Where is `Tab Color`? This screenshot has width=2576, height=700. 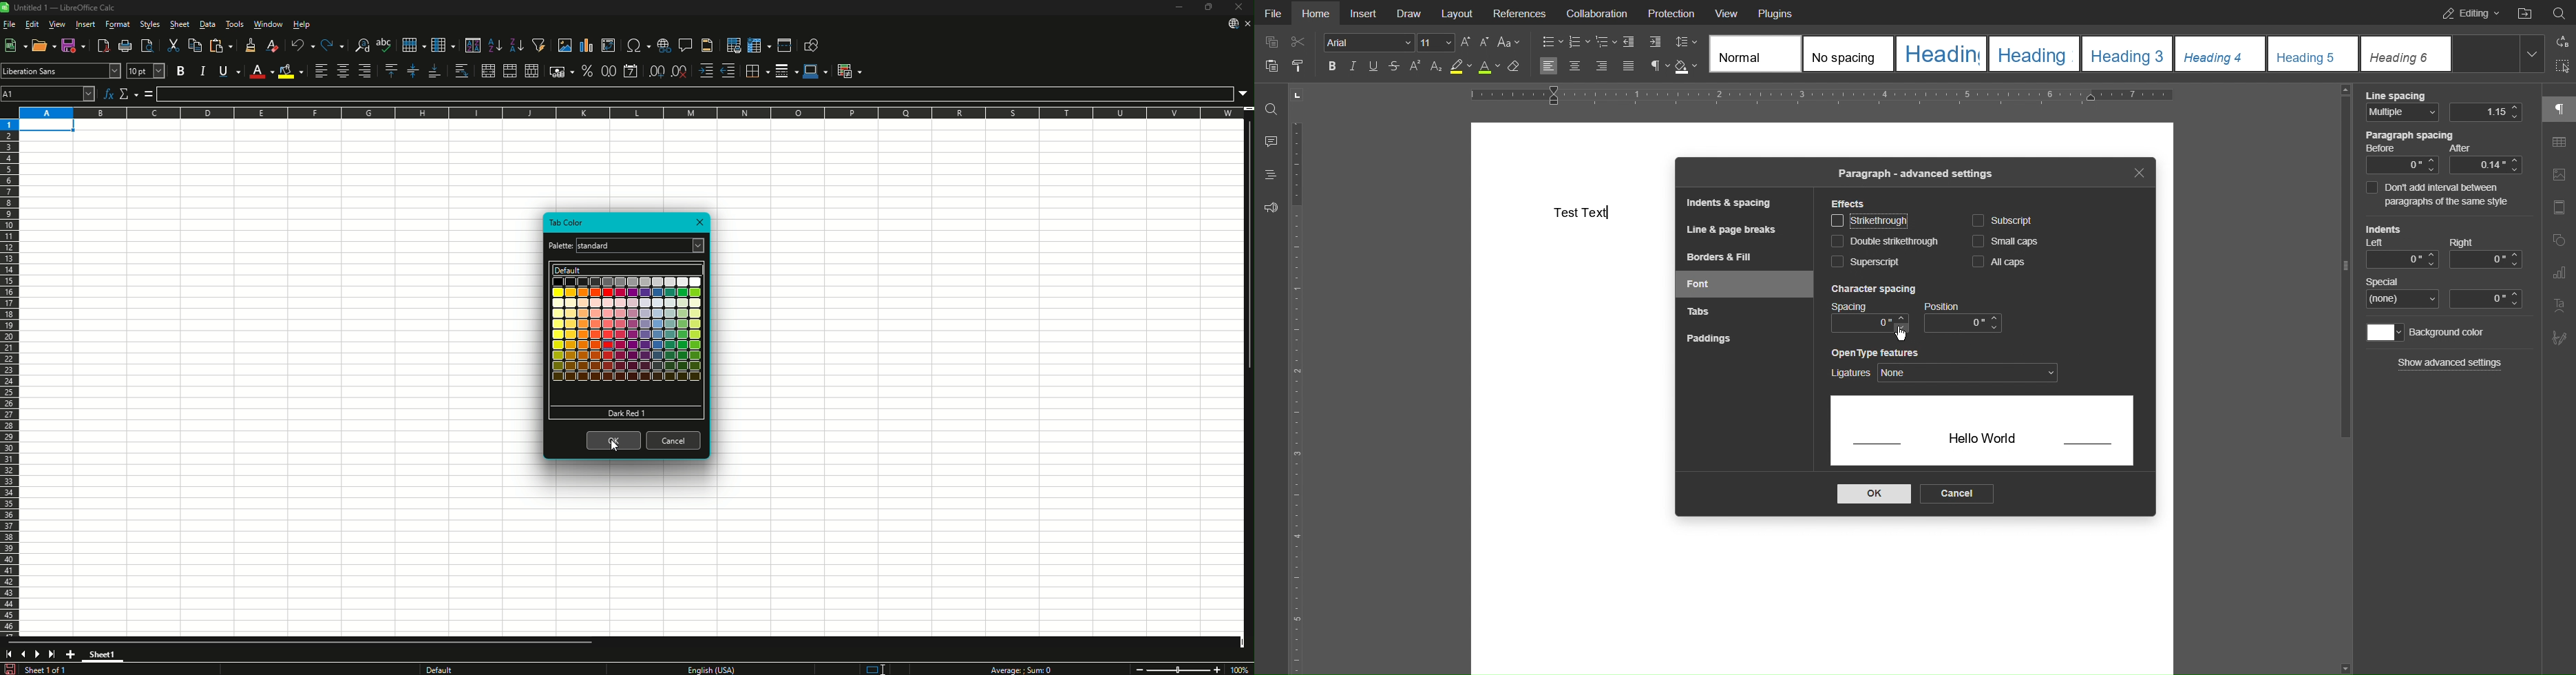 Tab Color is located at coordinates (568, 223).